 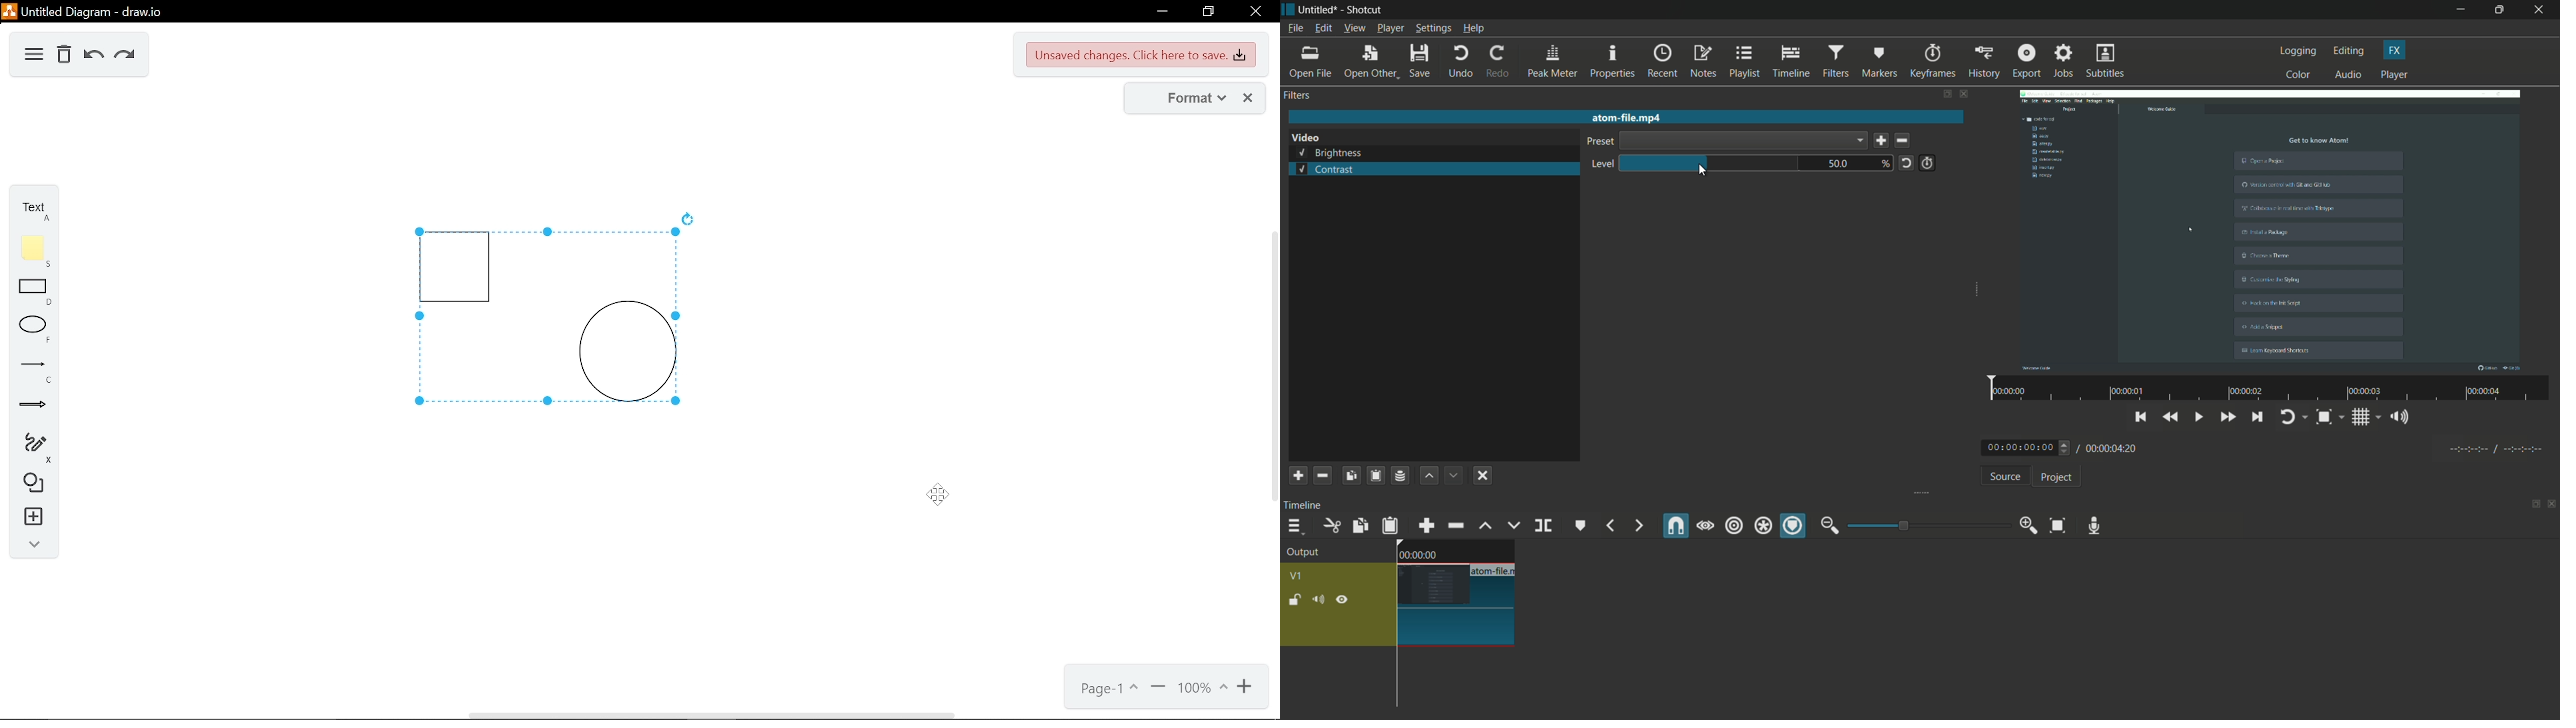 I want to click on horizontal scrollbar, so click(x=710, y=715).